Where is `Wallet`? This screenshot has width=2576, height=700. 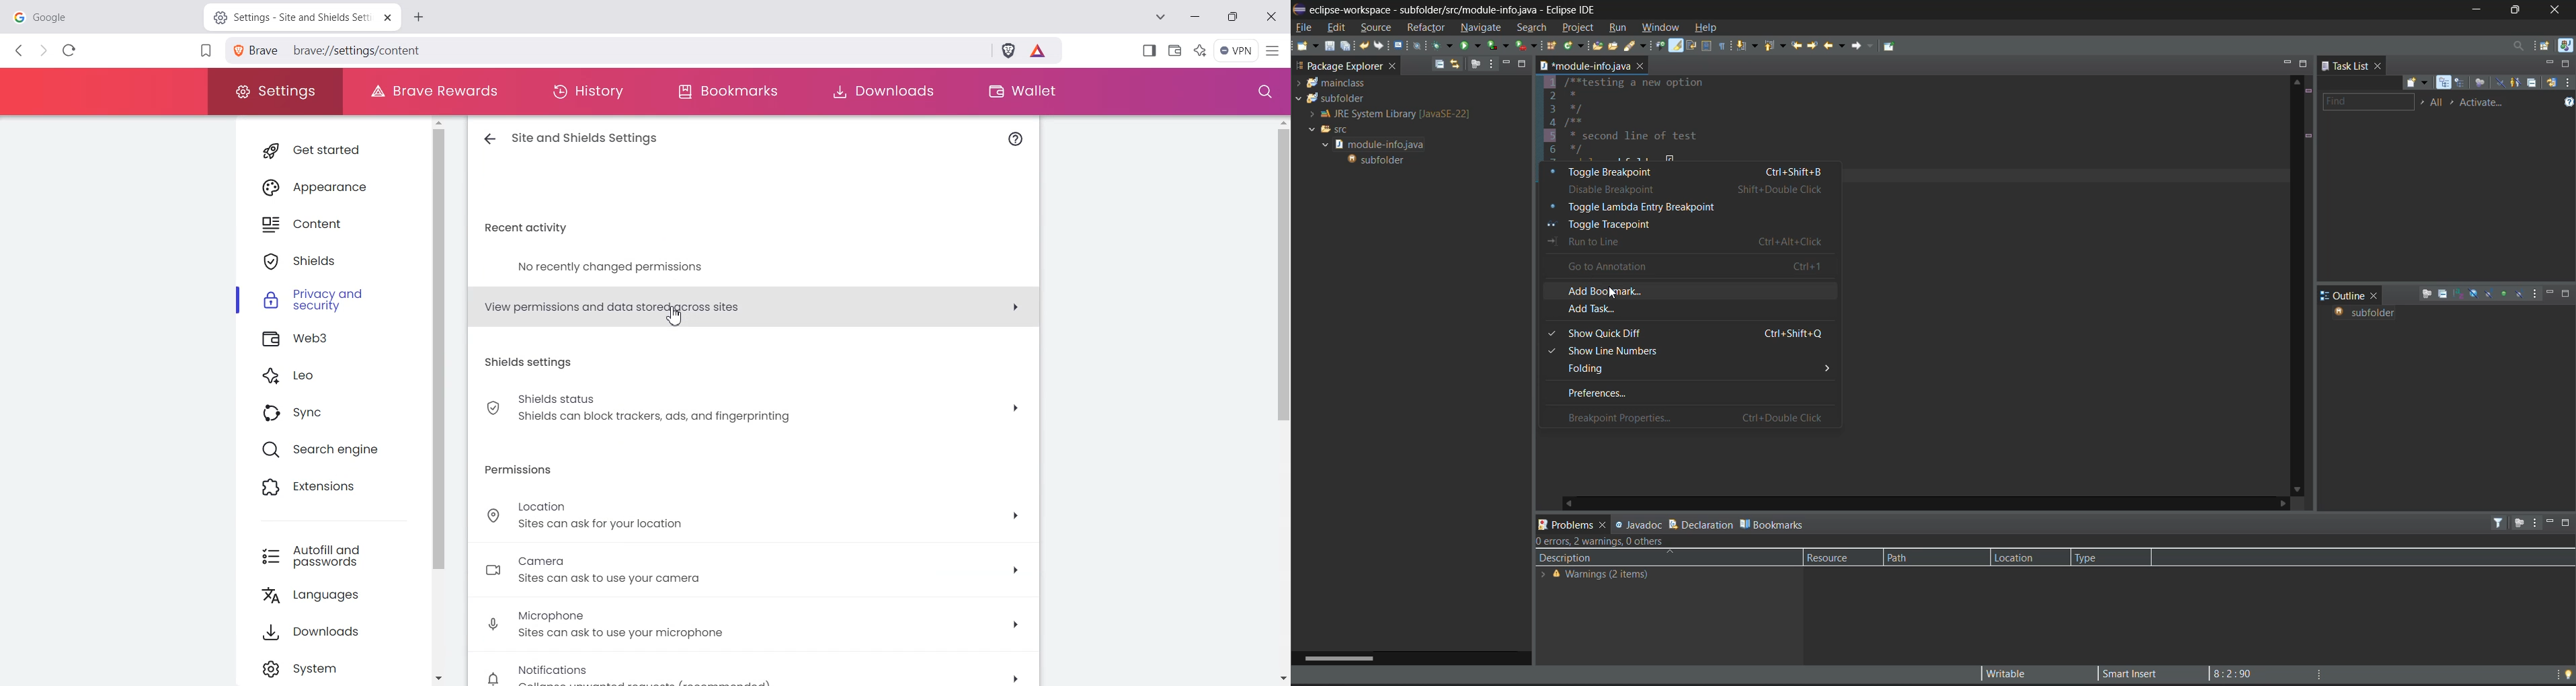 Wallet is located at coordinates (1020, 91).